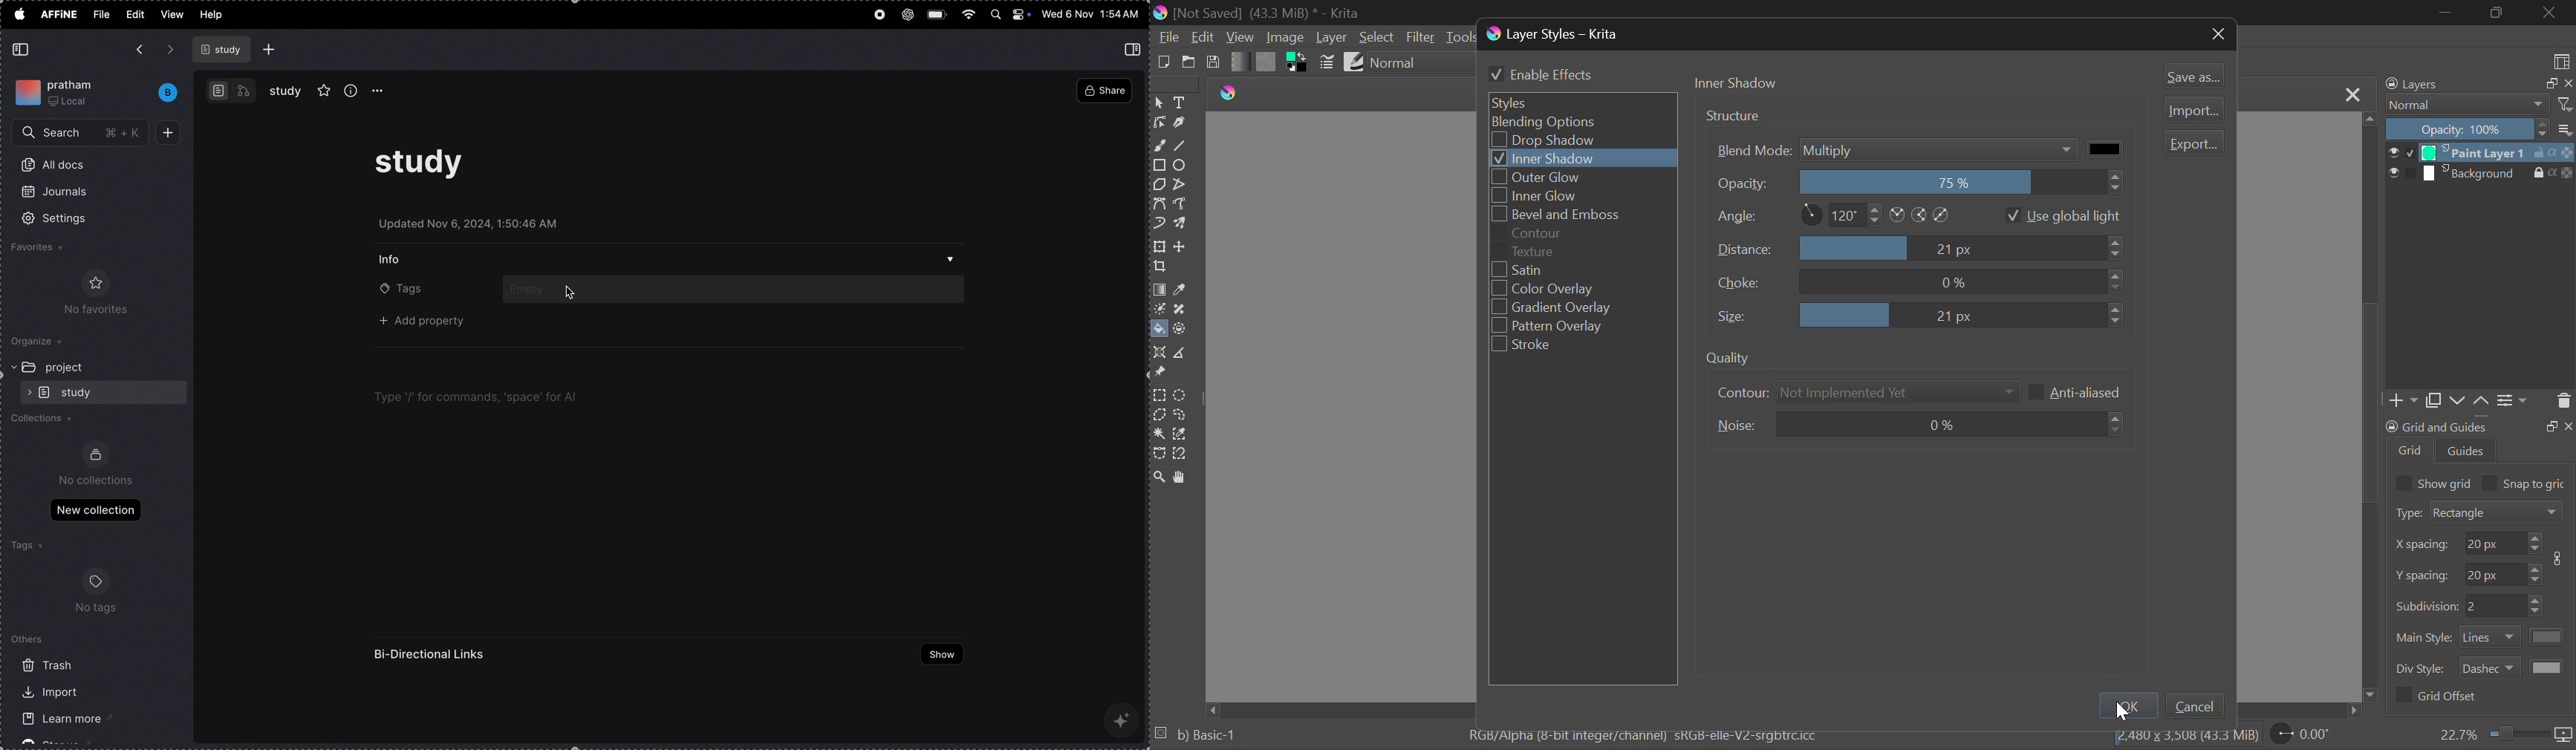  What do you see at coordinates (2352, 94) in the screenshot?
I see `Close` at bounding box center [2352, 94].